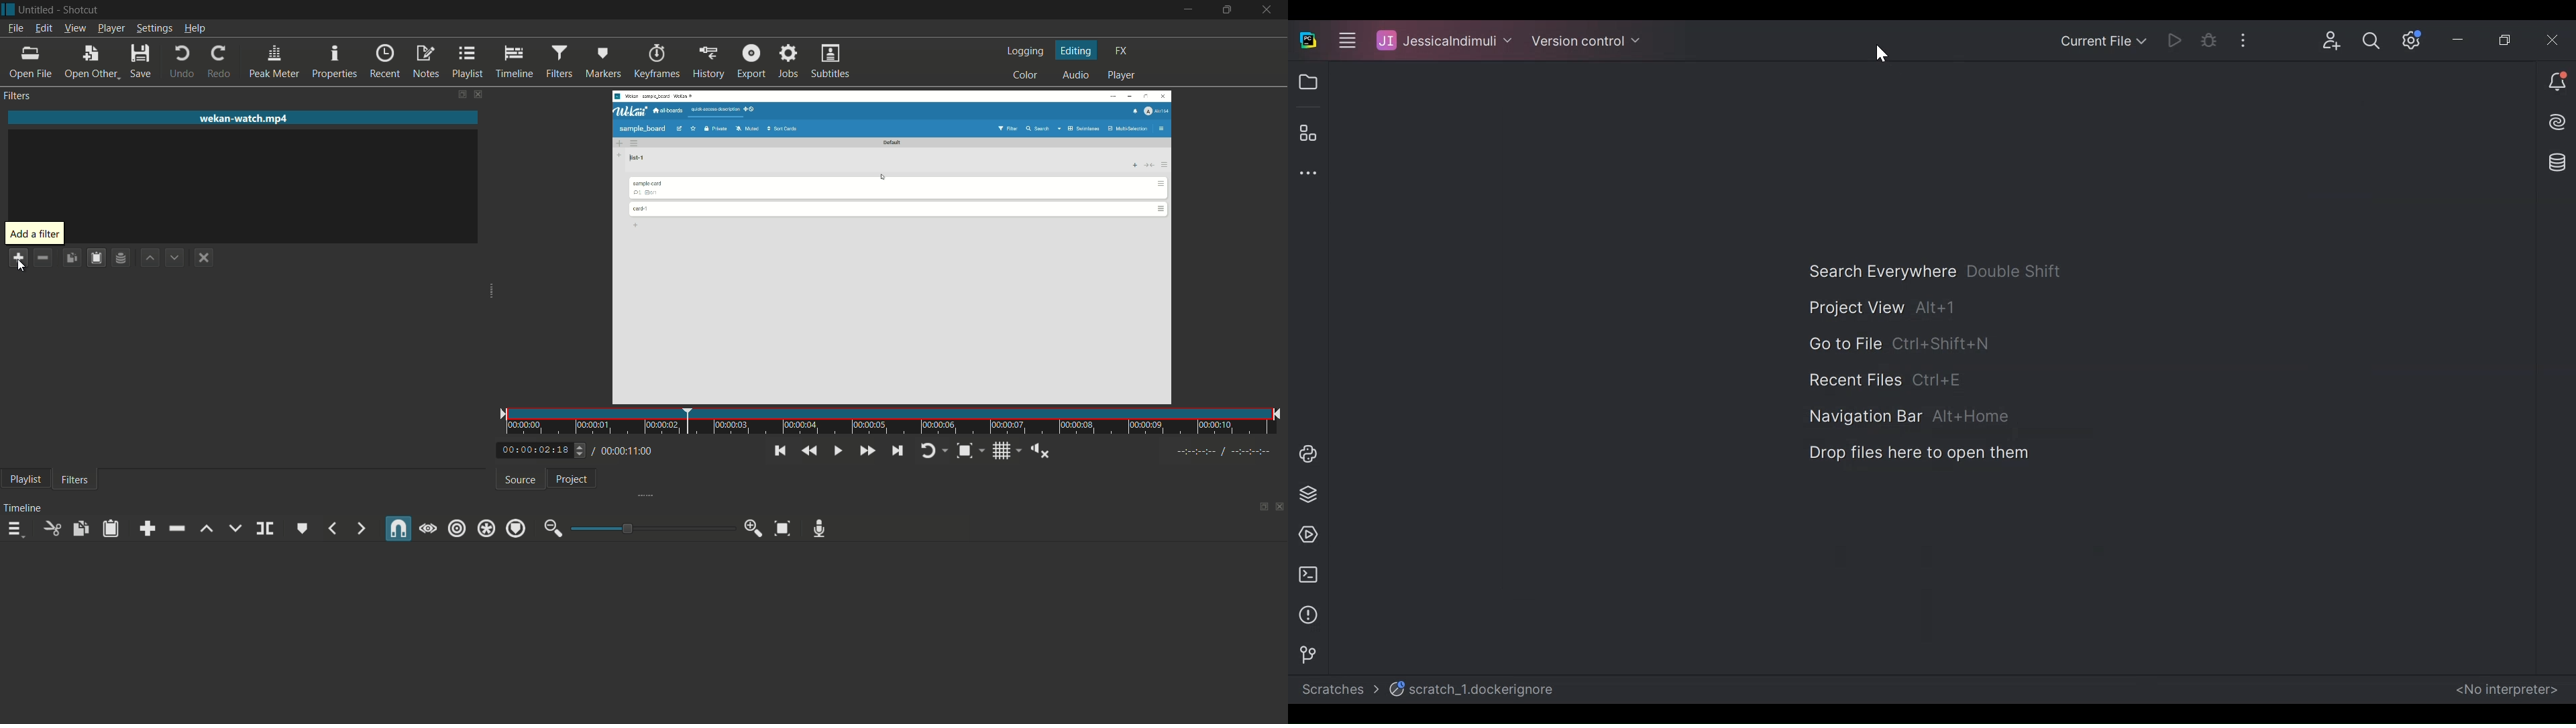  What do you see at coordinates (42, 257) in the screenshot?
I see `remove the filter` at bounding box center [42, 257].